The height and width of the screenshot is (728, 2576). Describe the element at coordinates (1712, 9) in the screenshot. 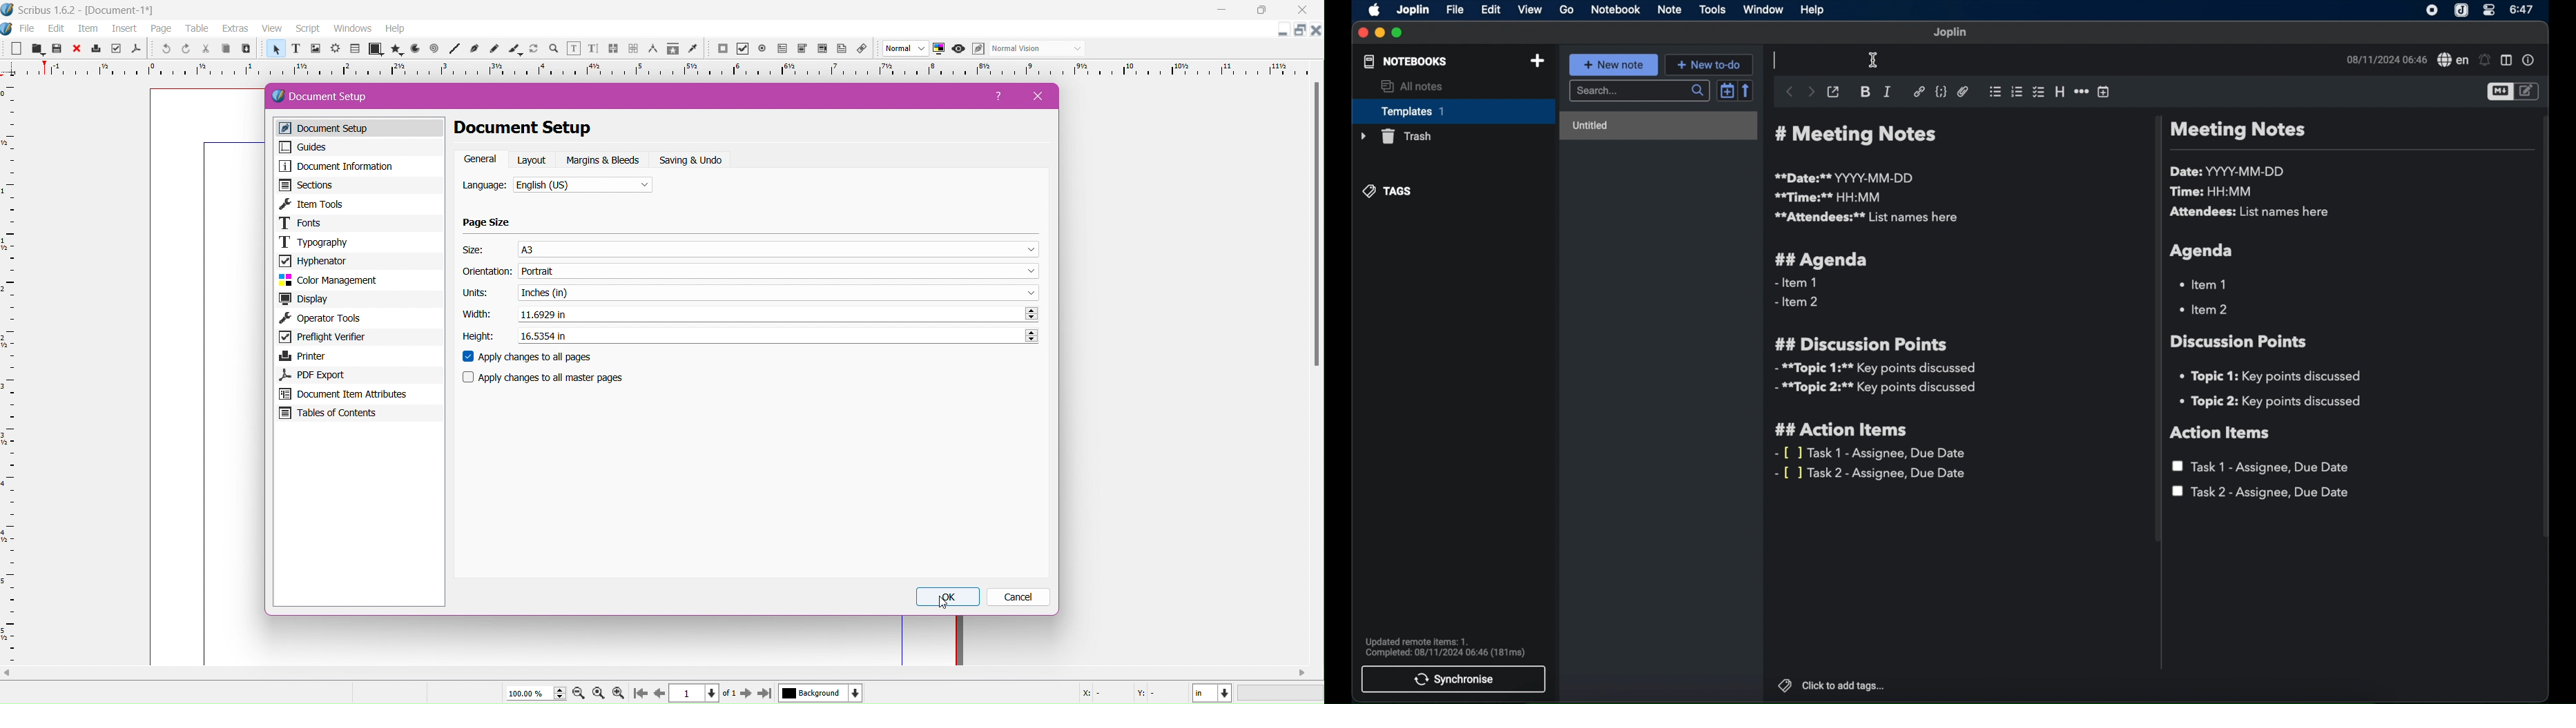

I see `tools` at that location.